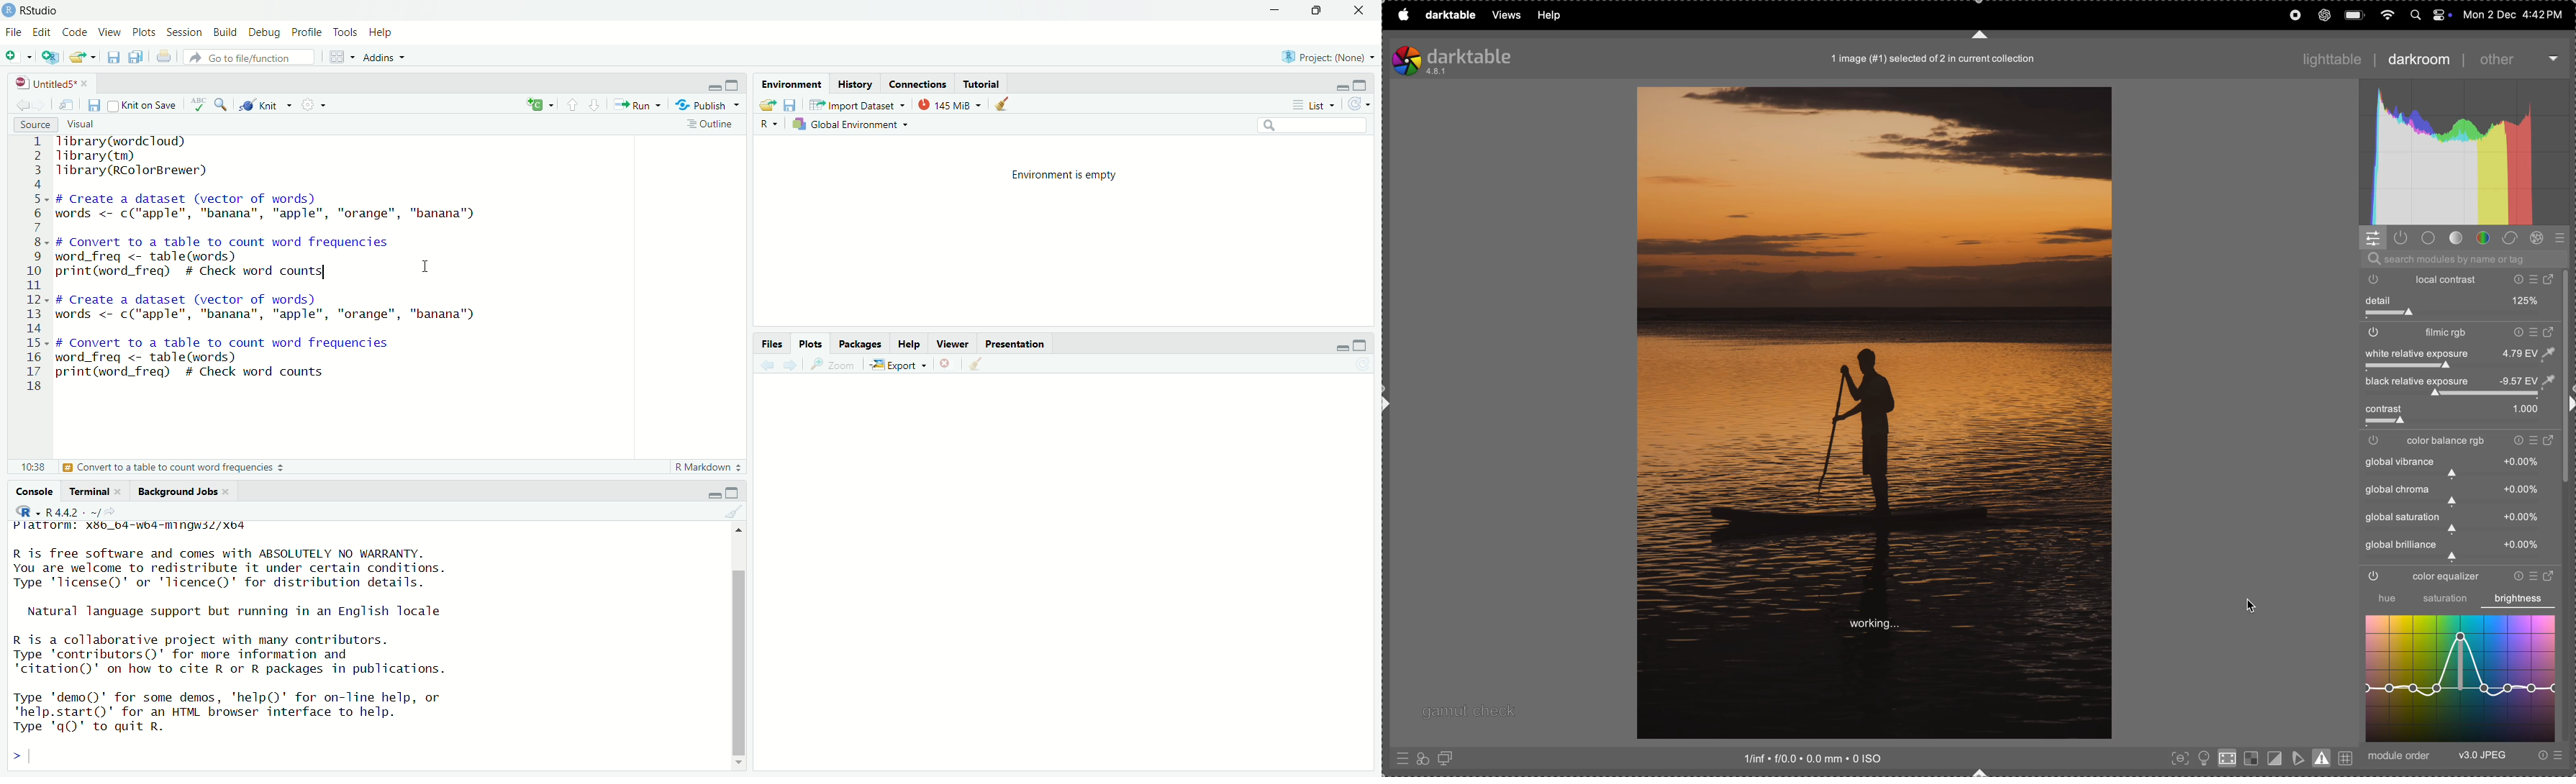 The image size is (2576, 784). I want to click on quick access panel, so click(2374, 238).